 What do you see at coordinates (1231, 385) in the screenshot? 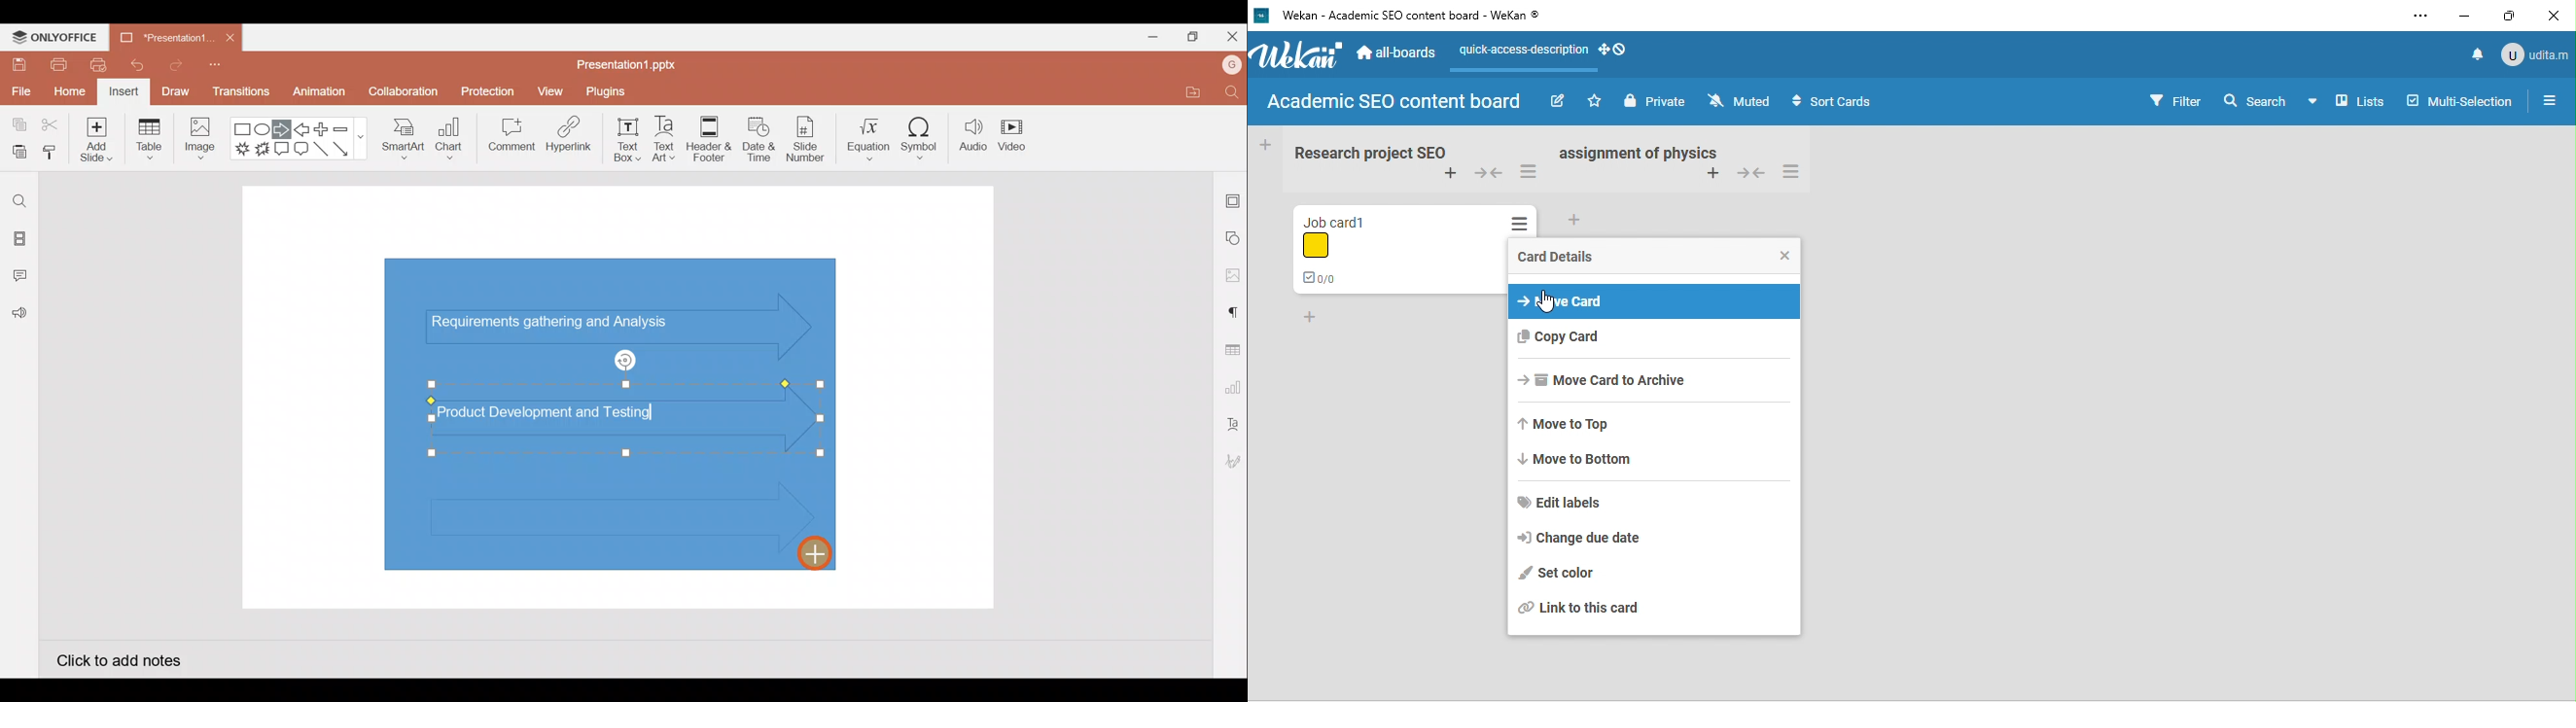
I see `Chart settings` at bounding box center [1231, 385].